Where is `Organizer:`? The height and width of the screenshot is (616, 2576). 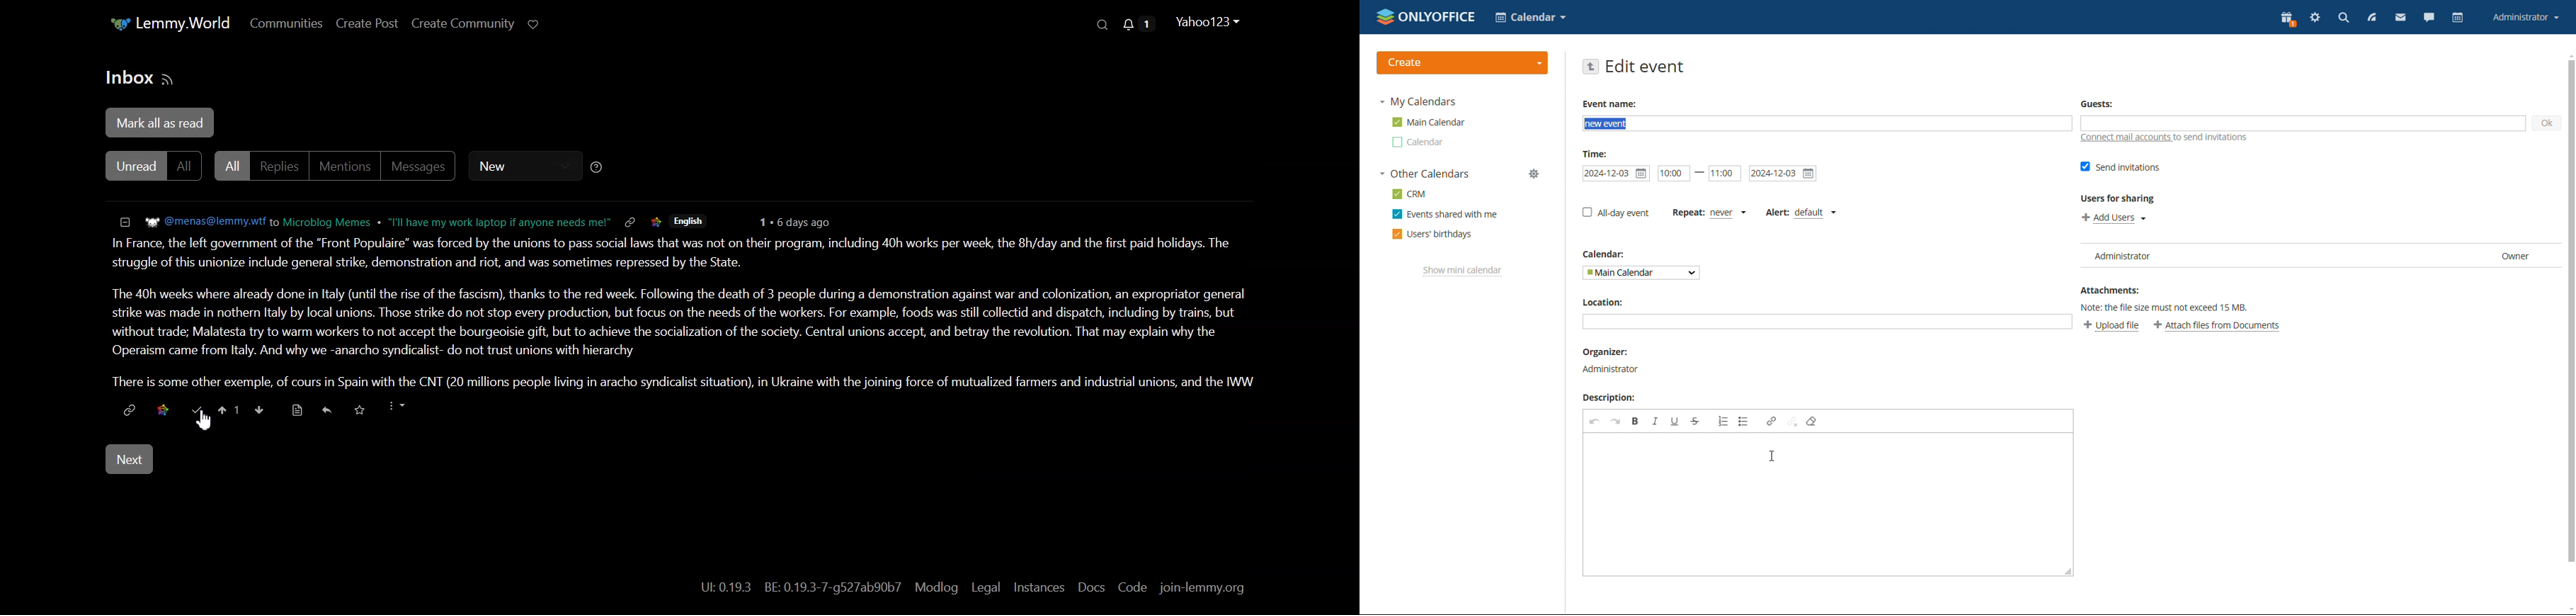 Organizer: is located at coordinates (1603, 351).